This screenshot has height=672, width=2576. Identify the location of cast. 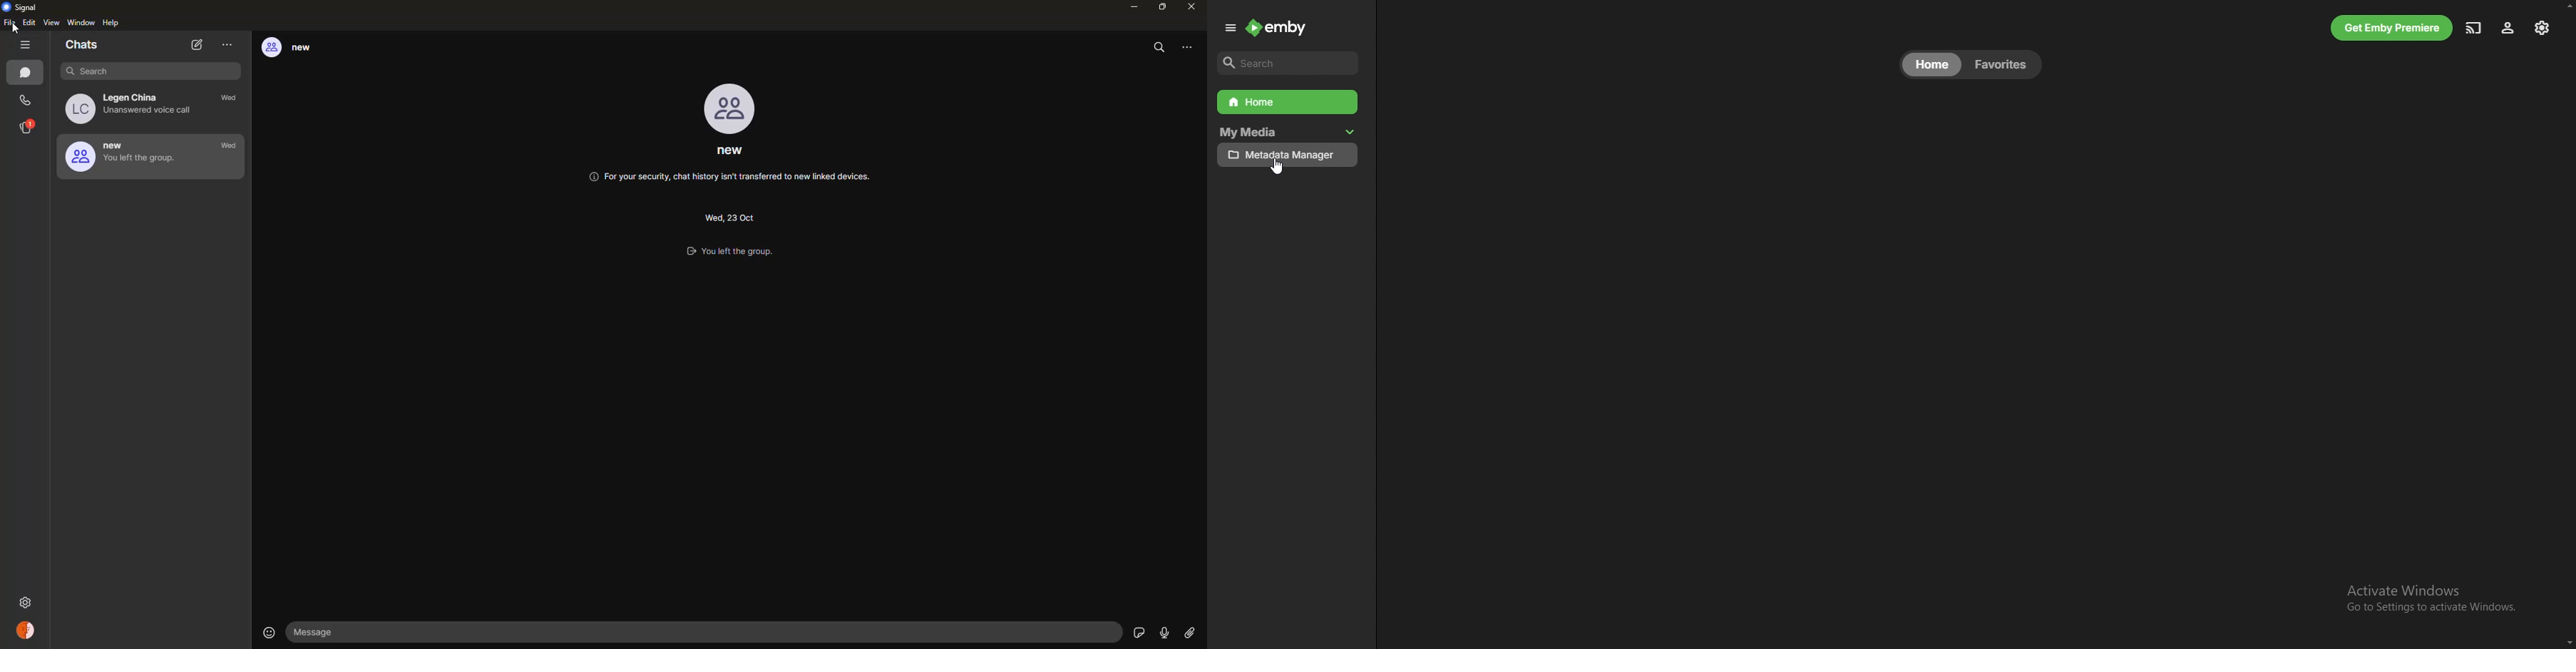
(2473, 28).